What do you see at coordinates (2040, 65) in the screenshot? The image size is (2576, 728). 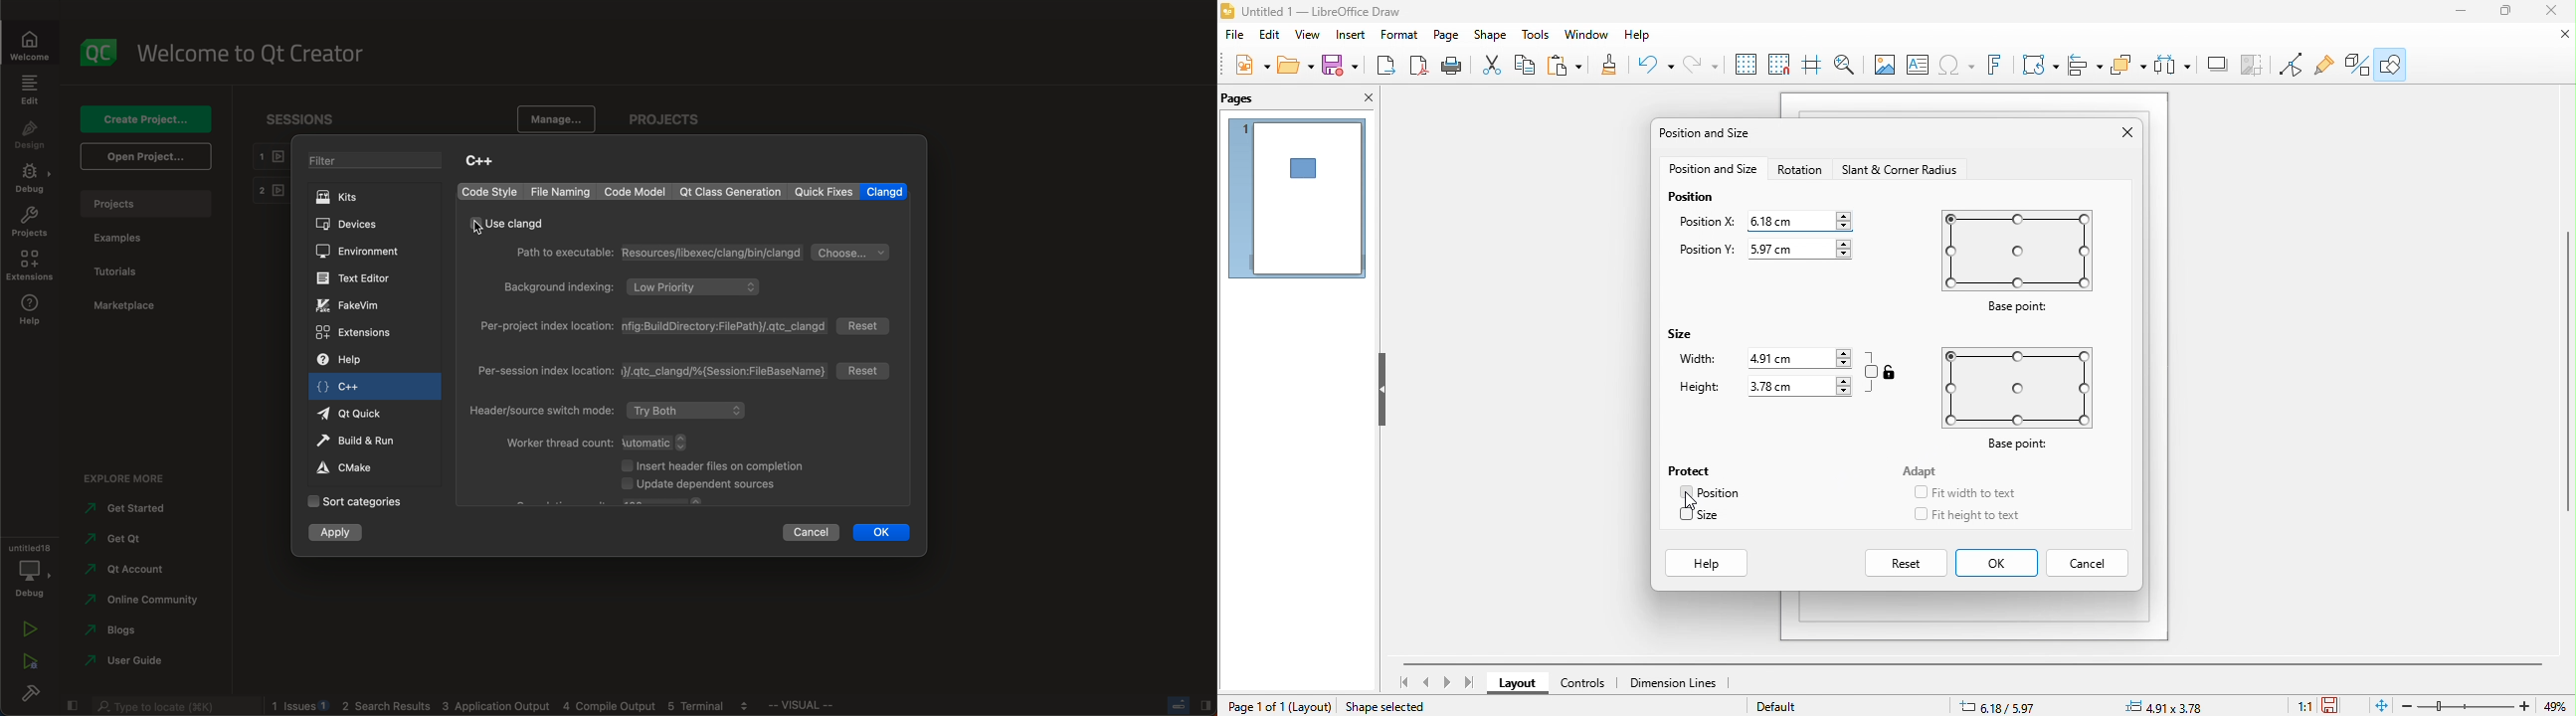 I see `transformation` at bounding box center [2040, 65].